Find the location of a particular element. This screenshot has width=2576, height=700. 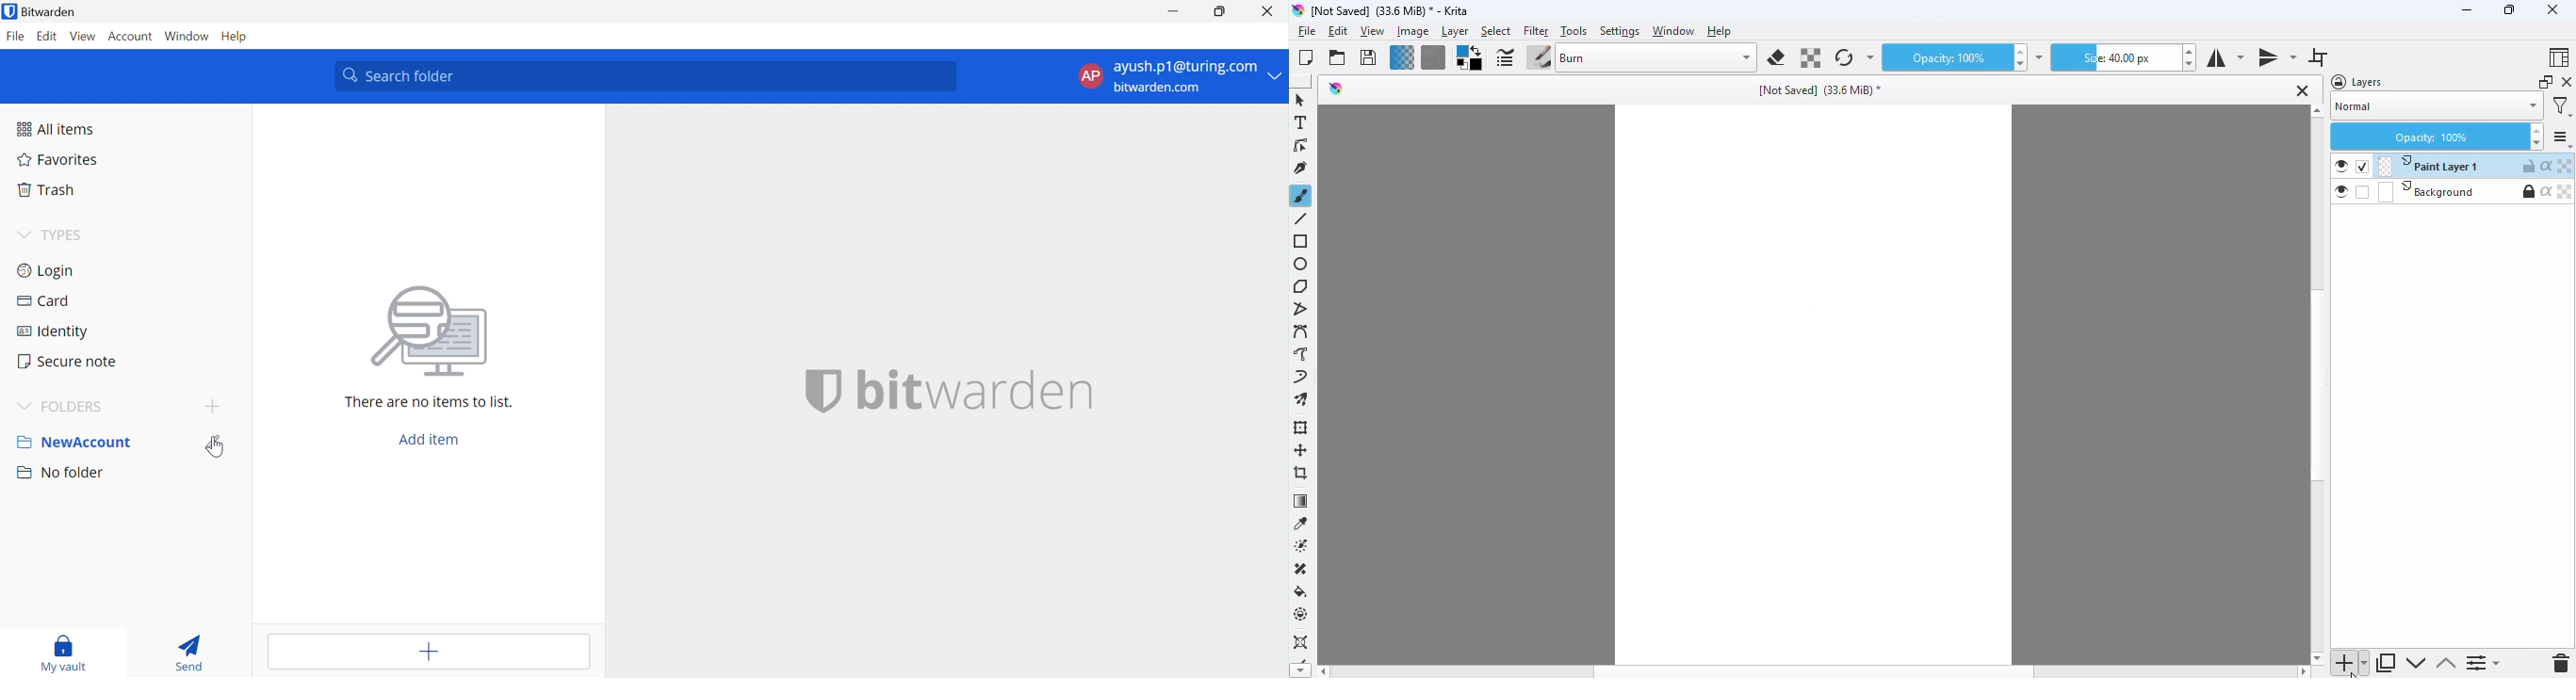

Identity is located at coordinates (55, 331).